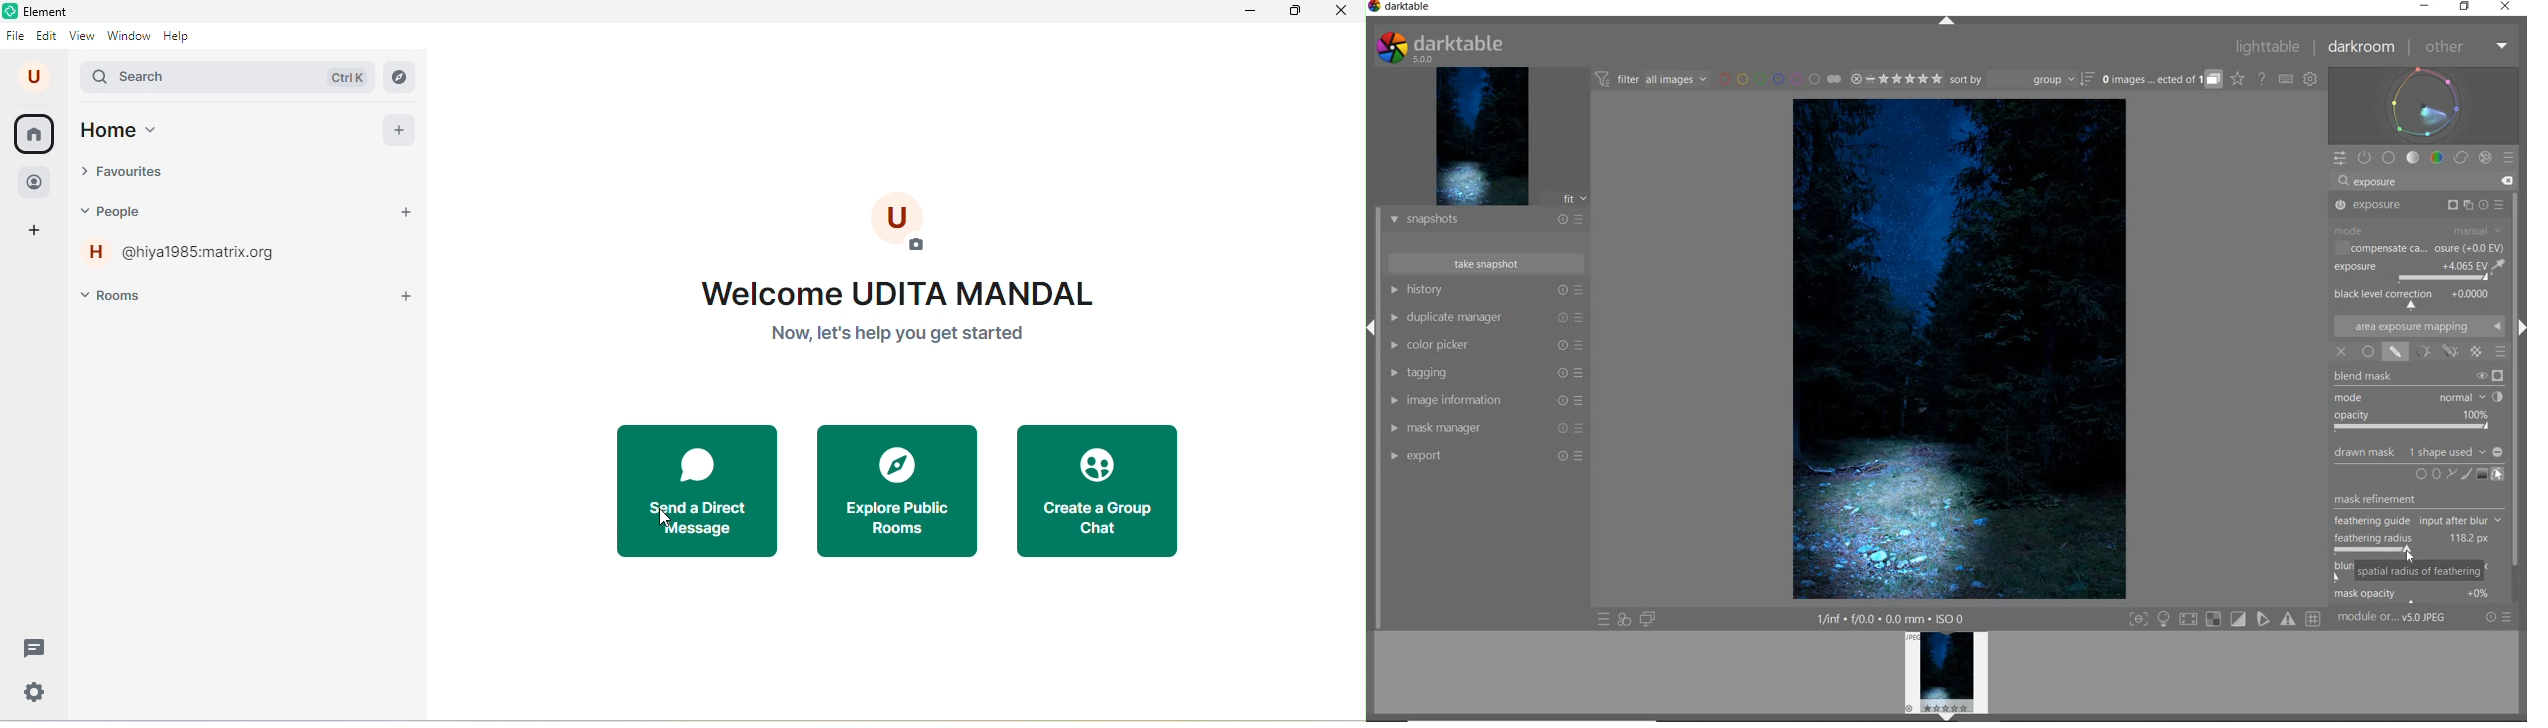 The width and height of the screenshot is (2548, 728). What do you see at coordinates (232, 77) in the screenshot?
I see `search` at bounding box center [232, 77].